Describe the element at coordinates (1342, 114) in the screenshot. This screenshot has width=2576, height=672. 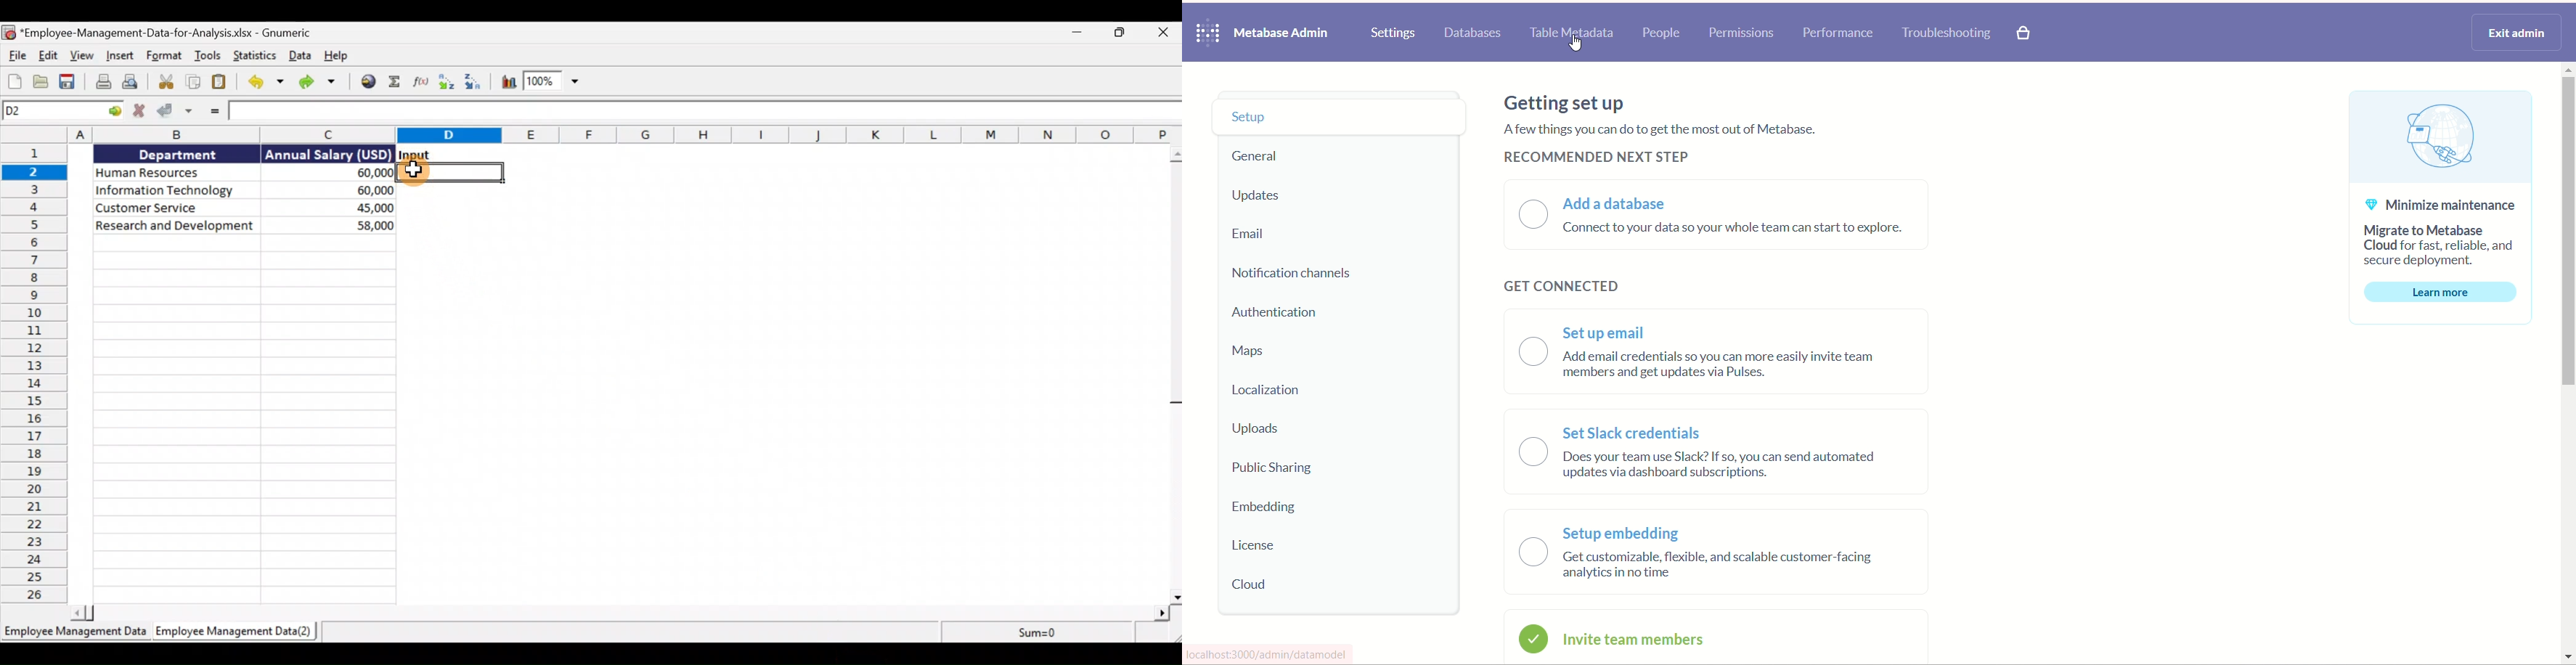
I see `setup` at that location.